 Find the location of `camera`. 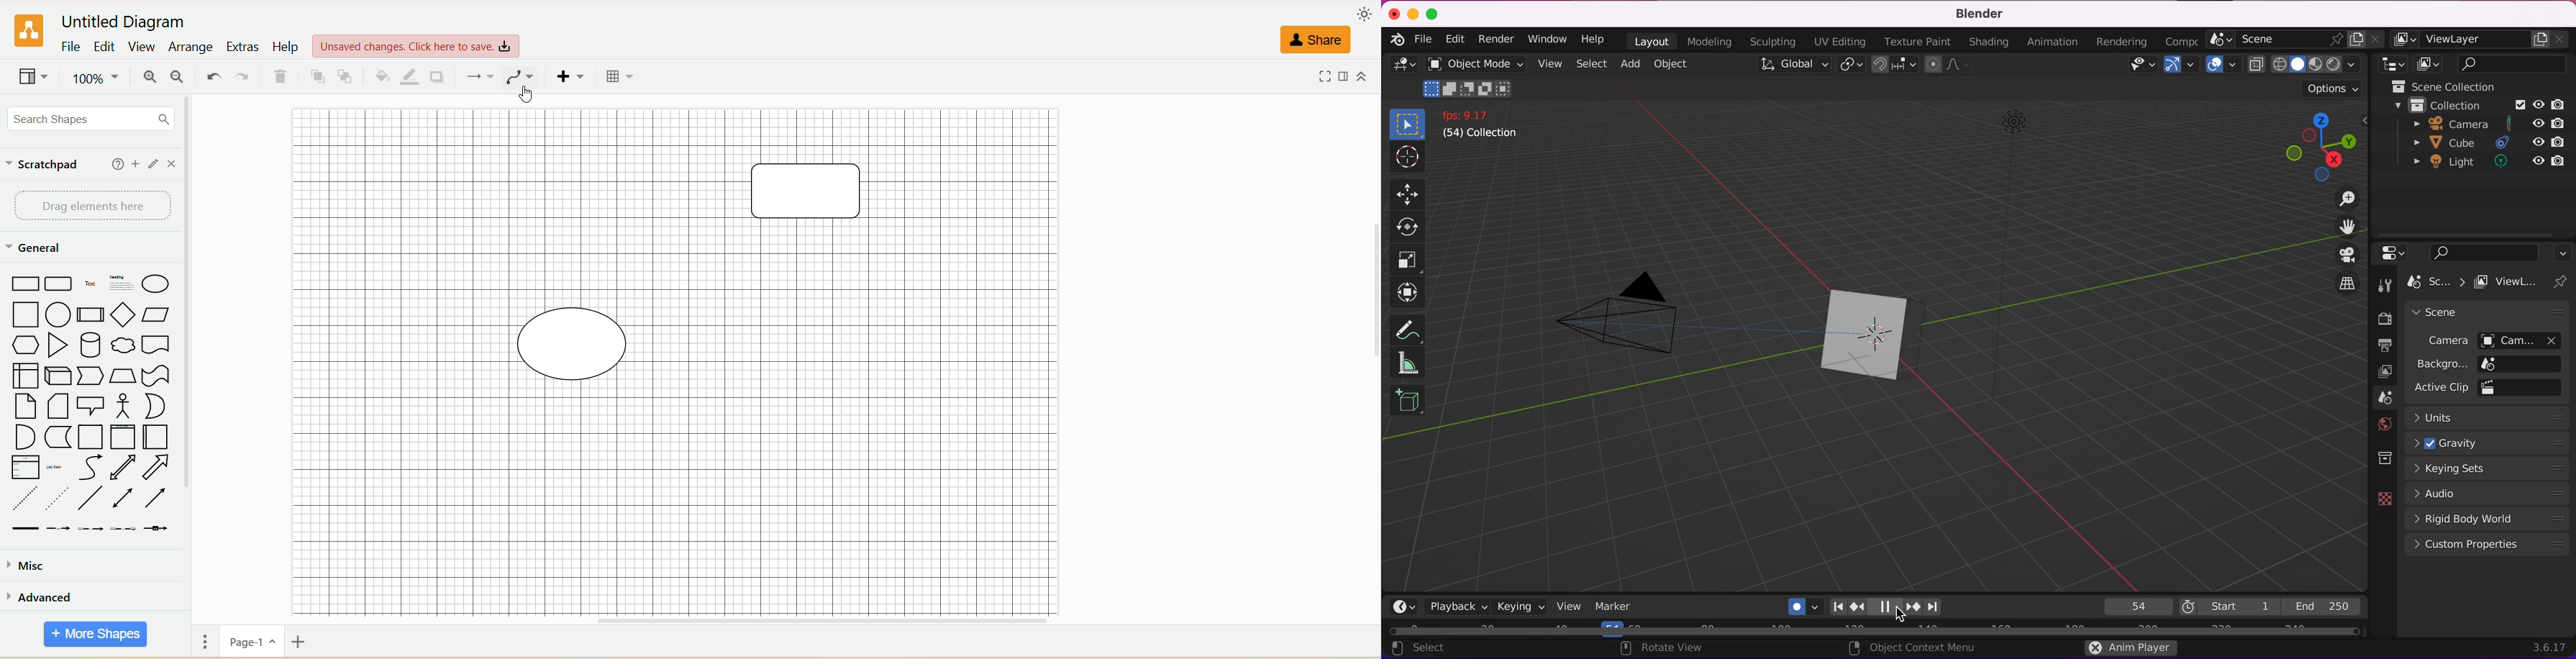

camera is located at coordinates (2477, 124).